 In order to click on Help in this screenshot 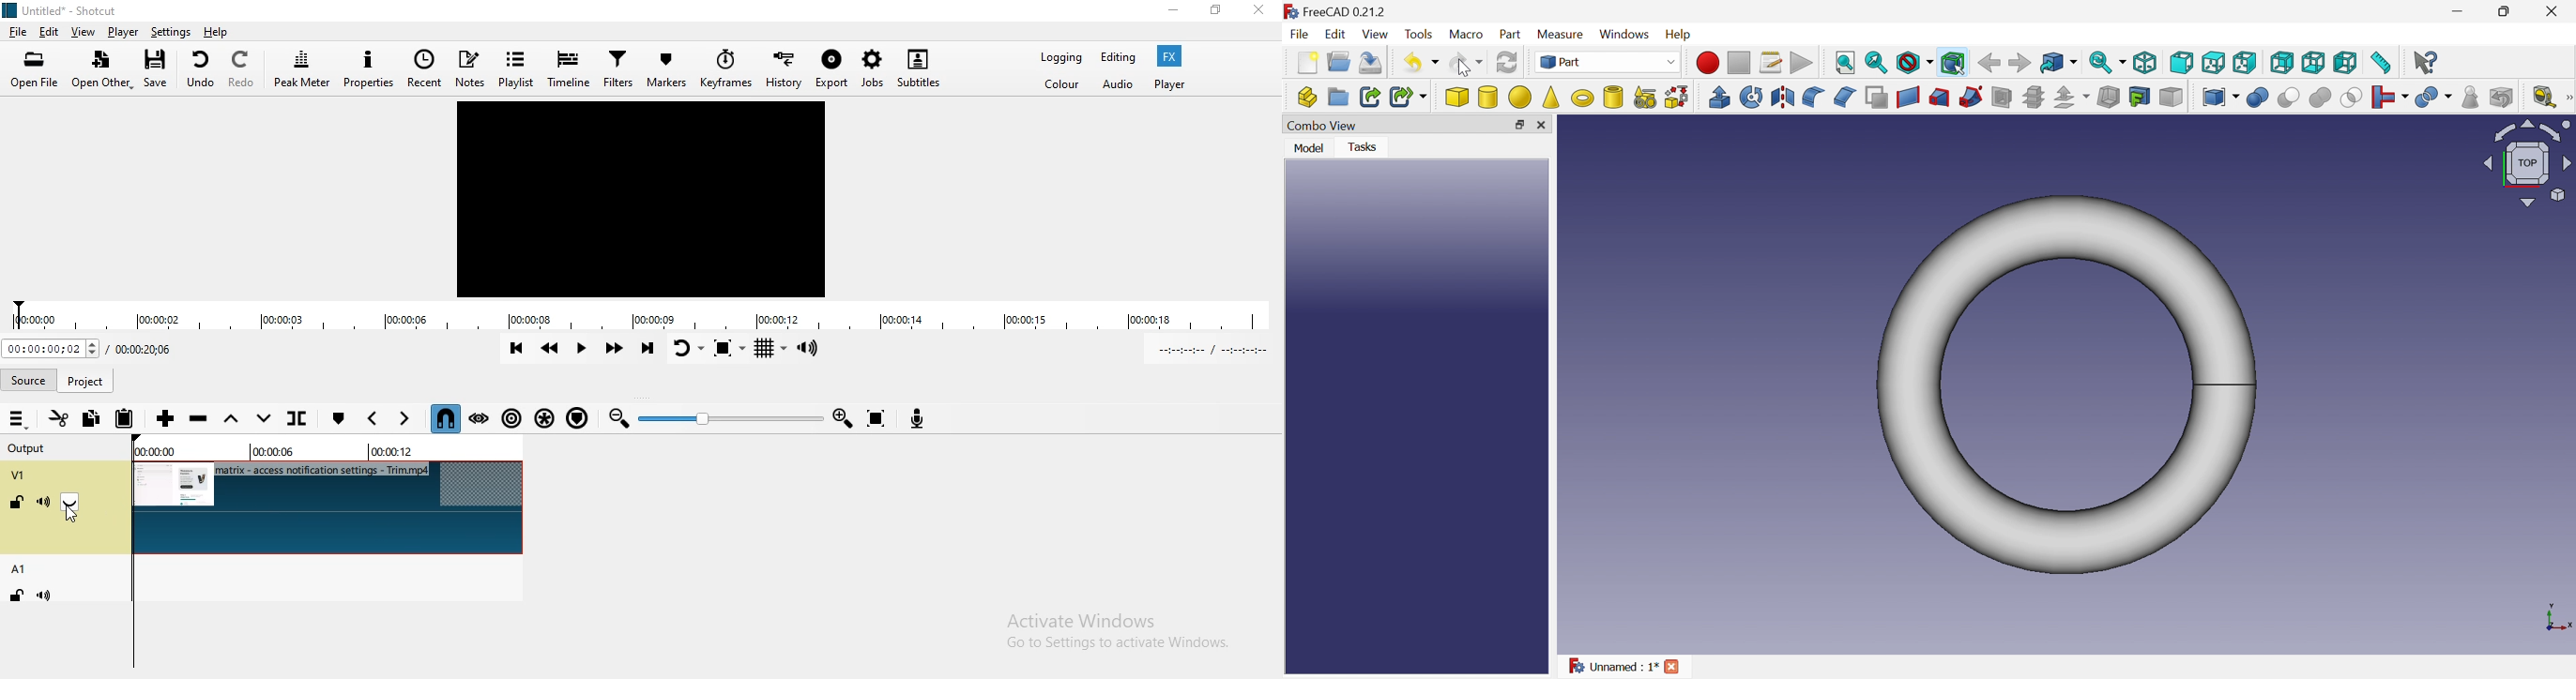, I will do `click(1678, 35)`.